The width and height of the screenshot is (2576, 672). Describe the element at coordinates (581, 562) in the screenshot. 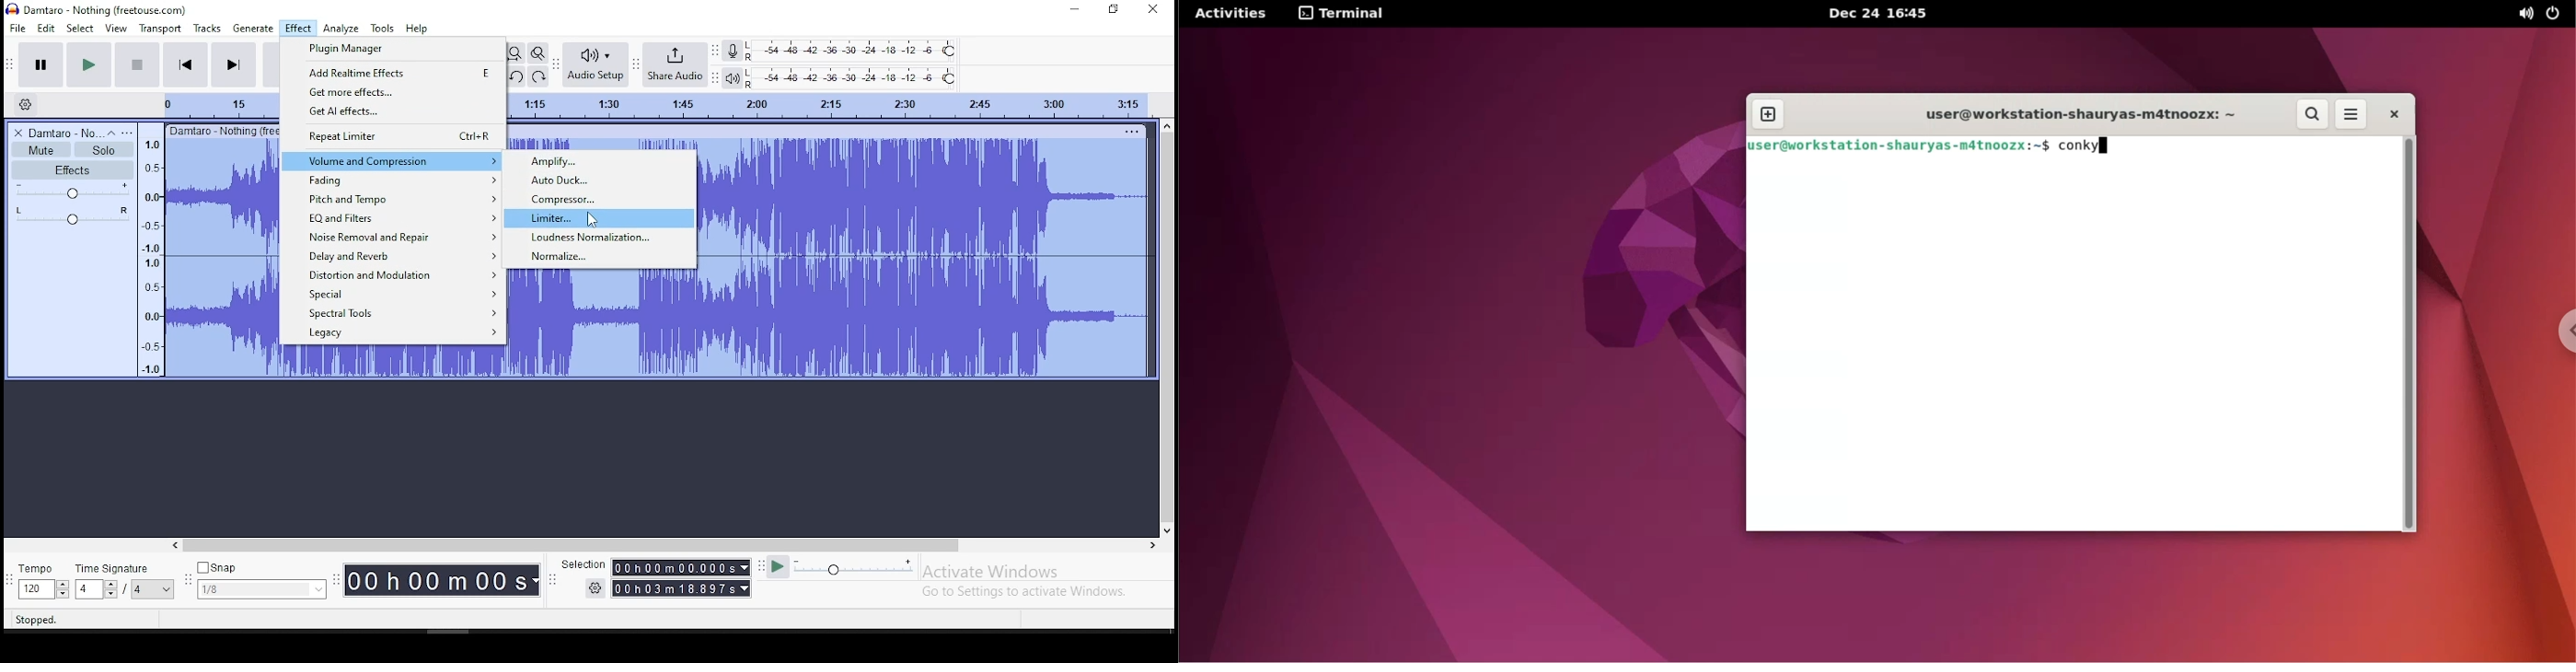

I see `selection` at that location.